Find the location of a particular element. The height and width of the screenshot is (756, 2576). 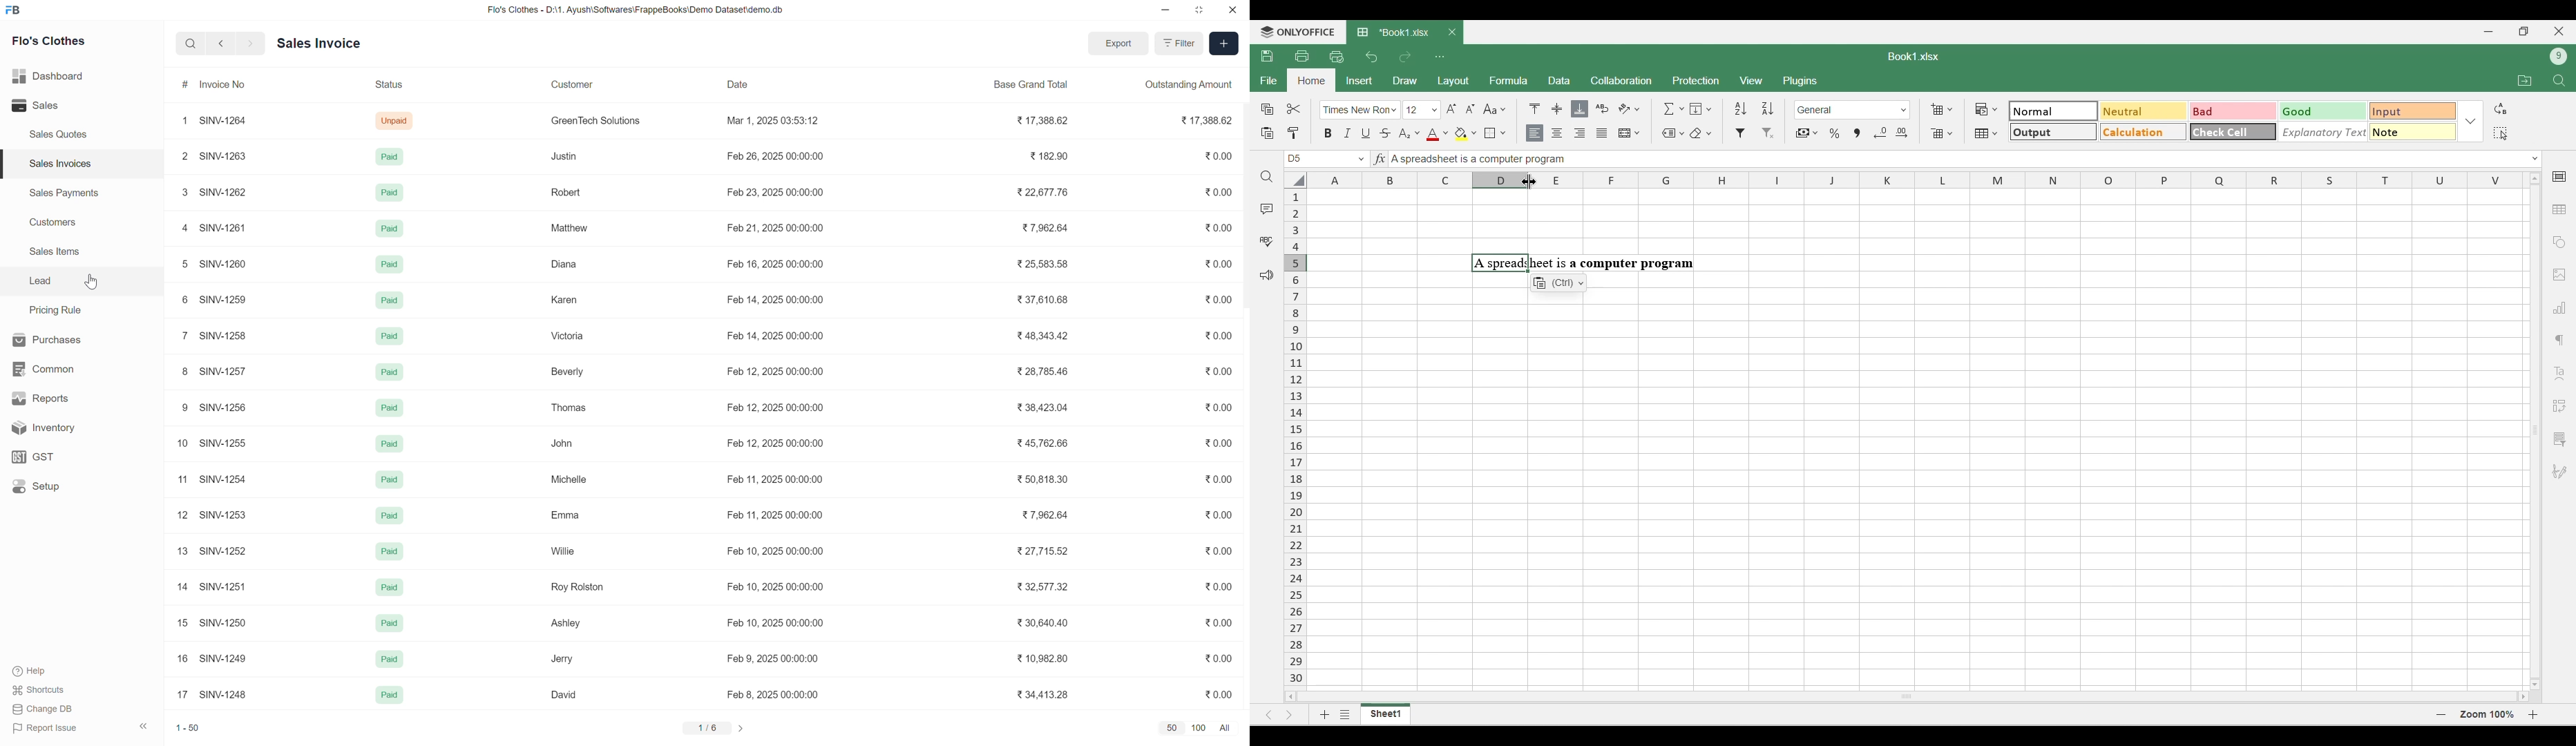

Willie is located at coordinates (559, 551).